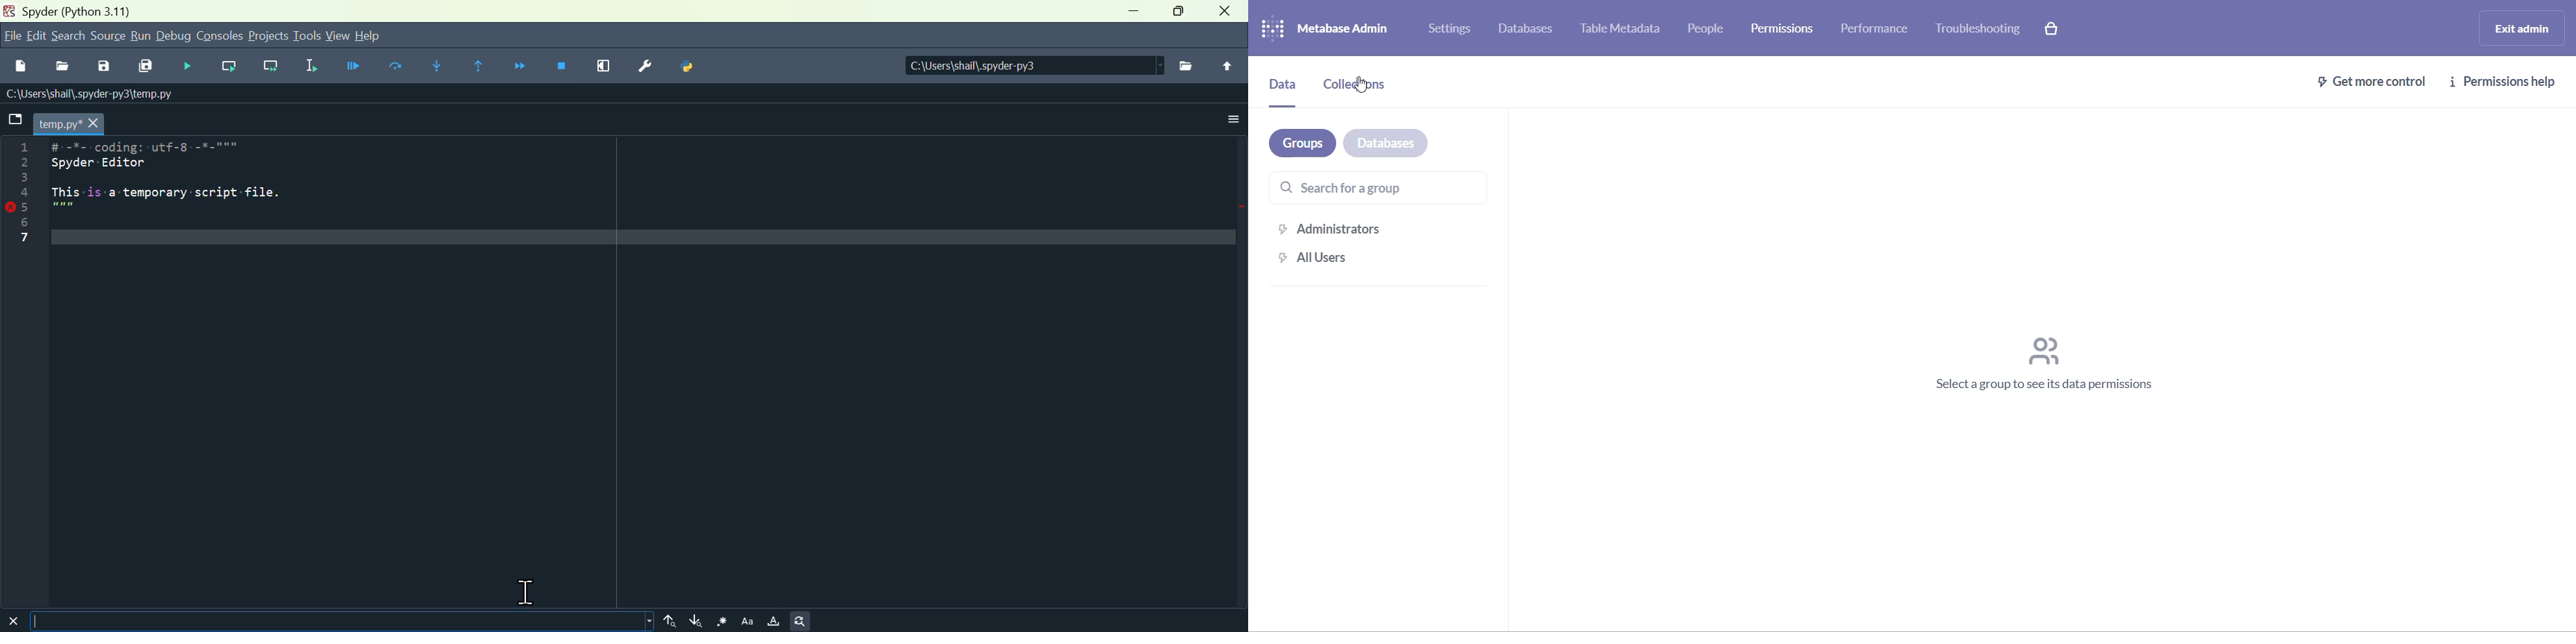 The width and height of the screenshot is (2576, 644). Describe the element at coordinates (438, 67) in the screenshot. I see `Step into function` at that location.